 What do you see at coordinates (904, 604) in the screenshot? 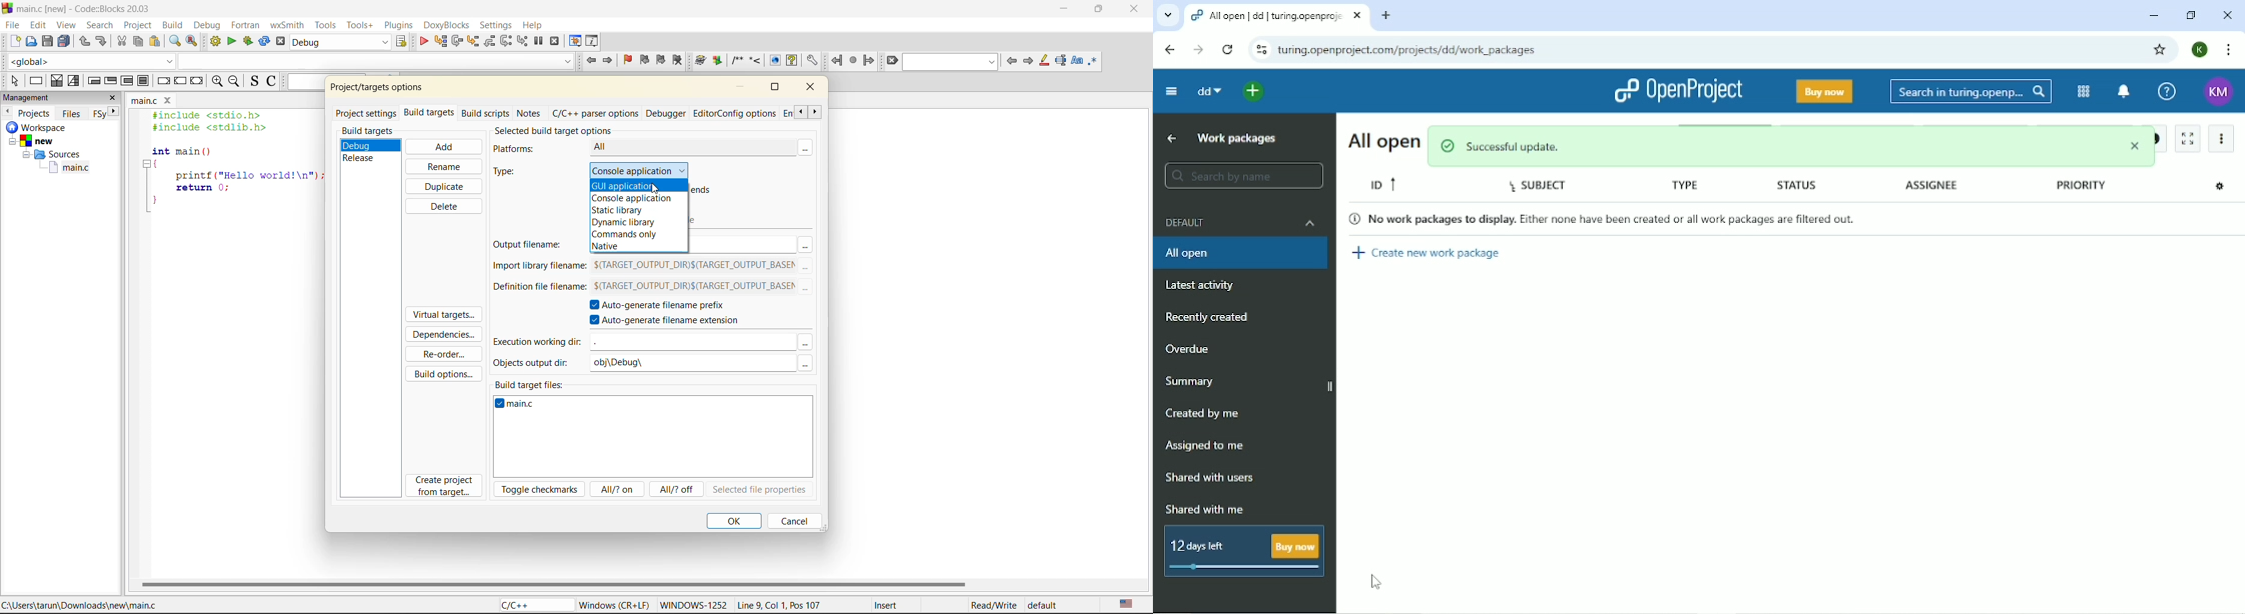
I see `Insert` at bounding box center [904, 604].